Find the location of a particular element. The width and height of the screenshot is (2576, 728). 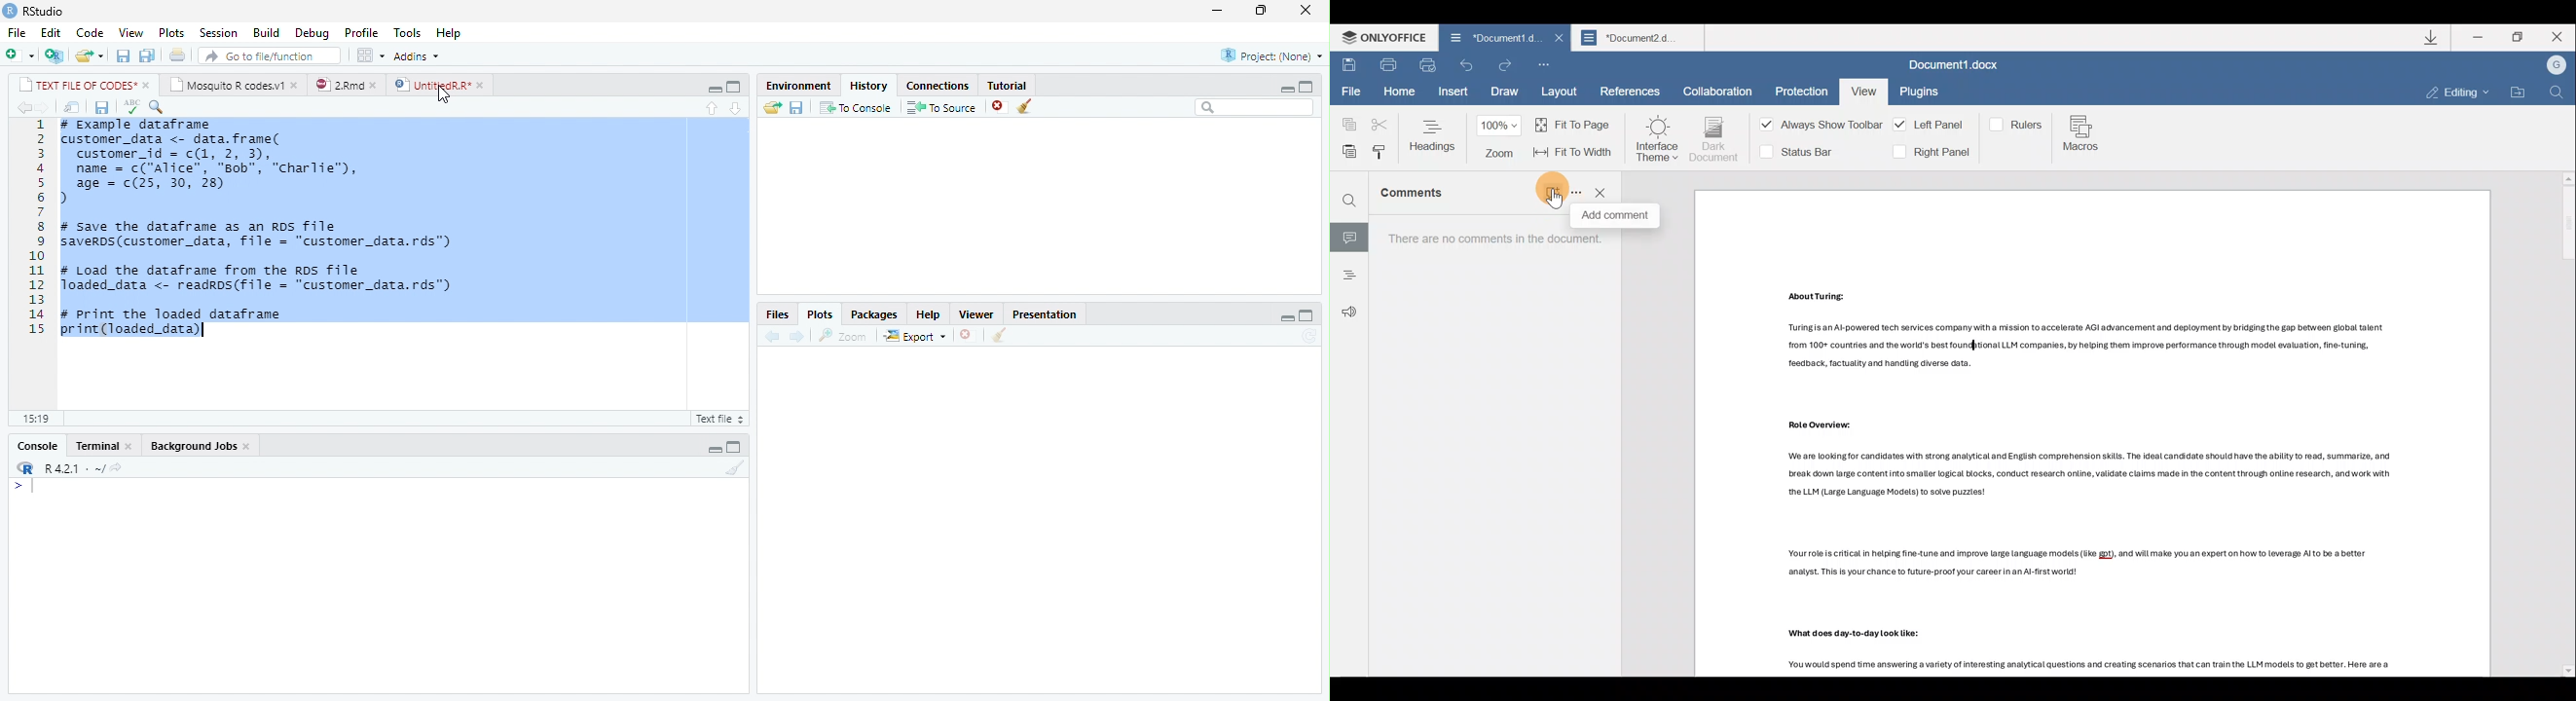

Session is located at coordinates (216, 34).